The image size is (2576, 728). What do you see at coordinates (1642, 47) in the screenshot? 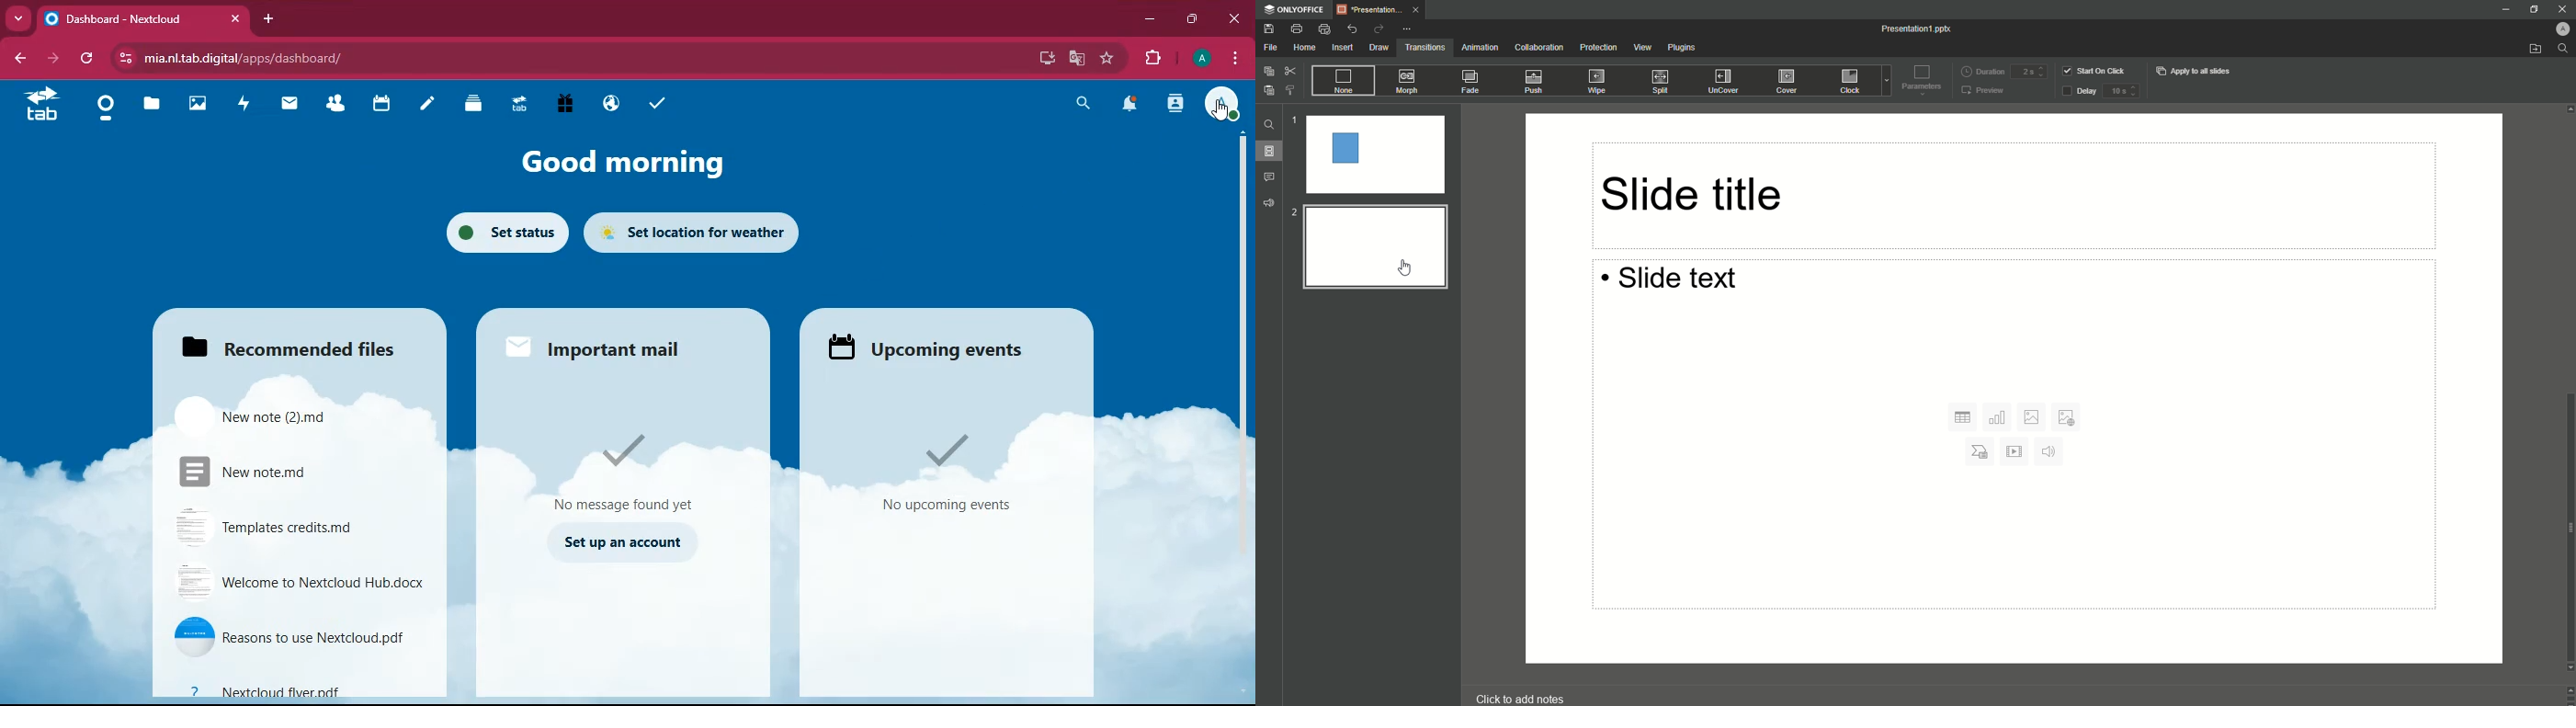
I see `View` at bounding box center [1642, 47].